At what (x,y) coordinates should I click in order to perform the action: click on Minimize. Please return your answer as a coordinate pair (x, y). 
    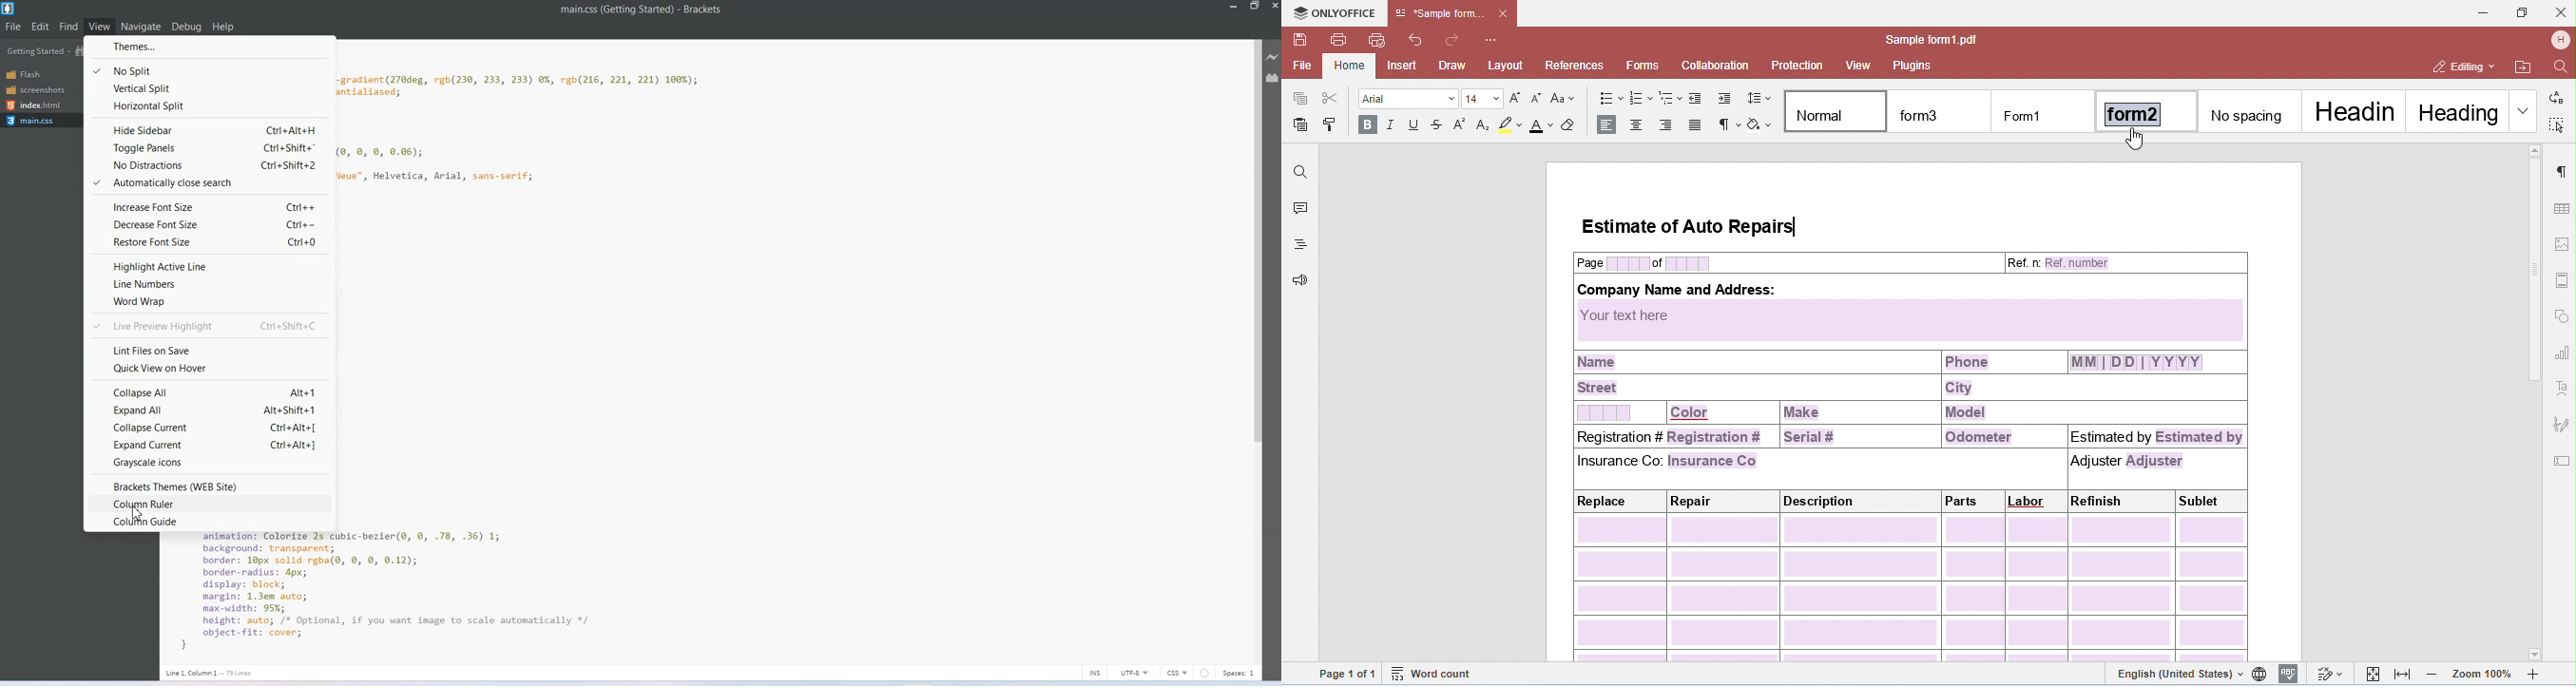
    Looking at the image, I should click on (1234, 6).